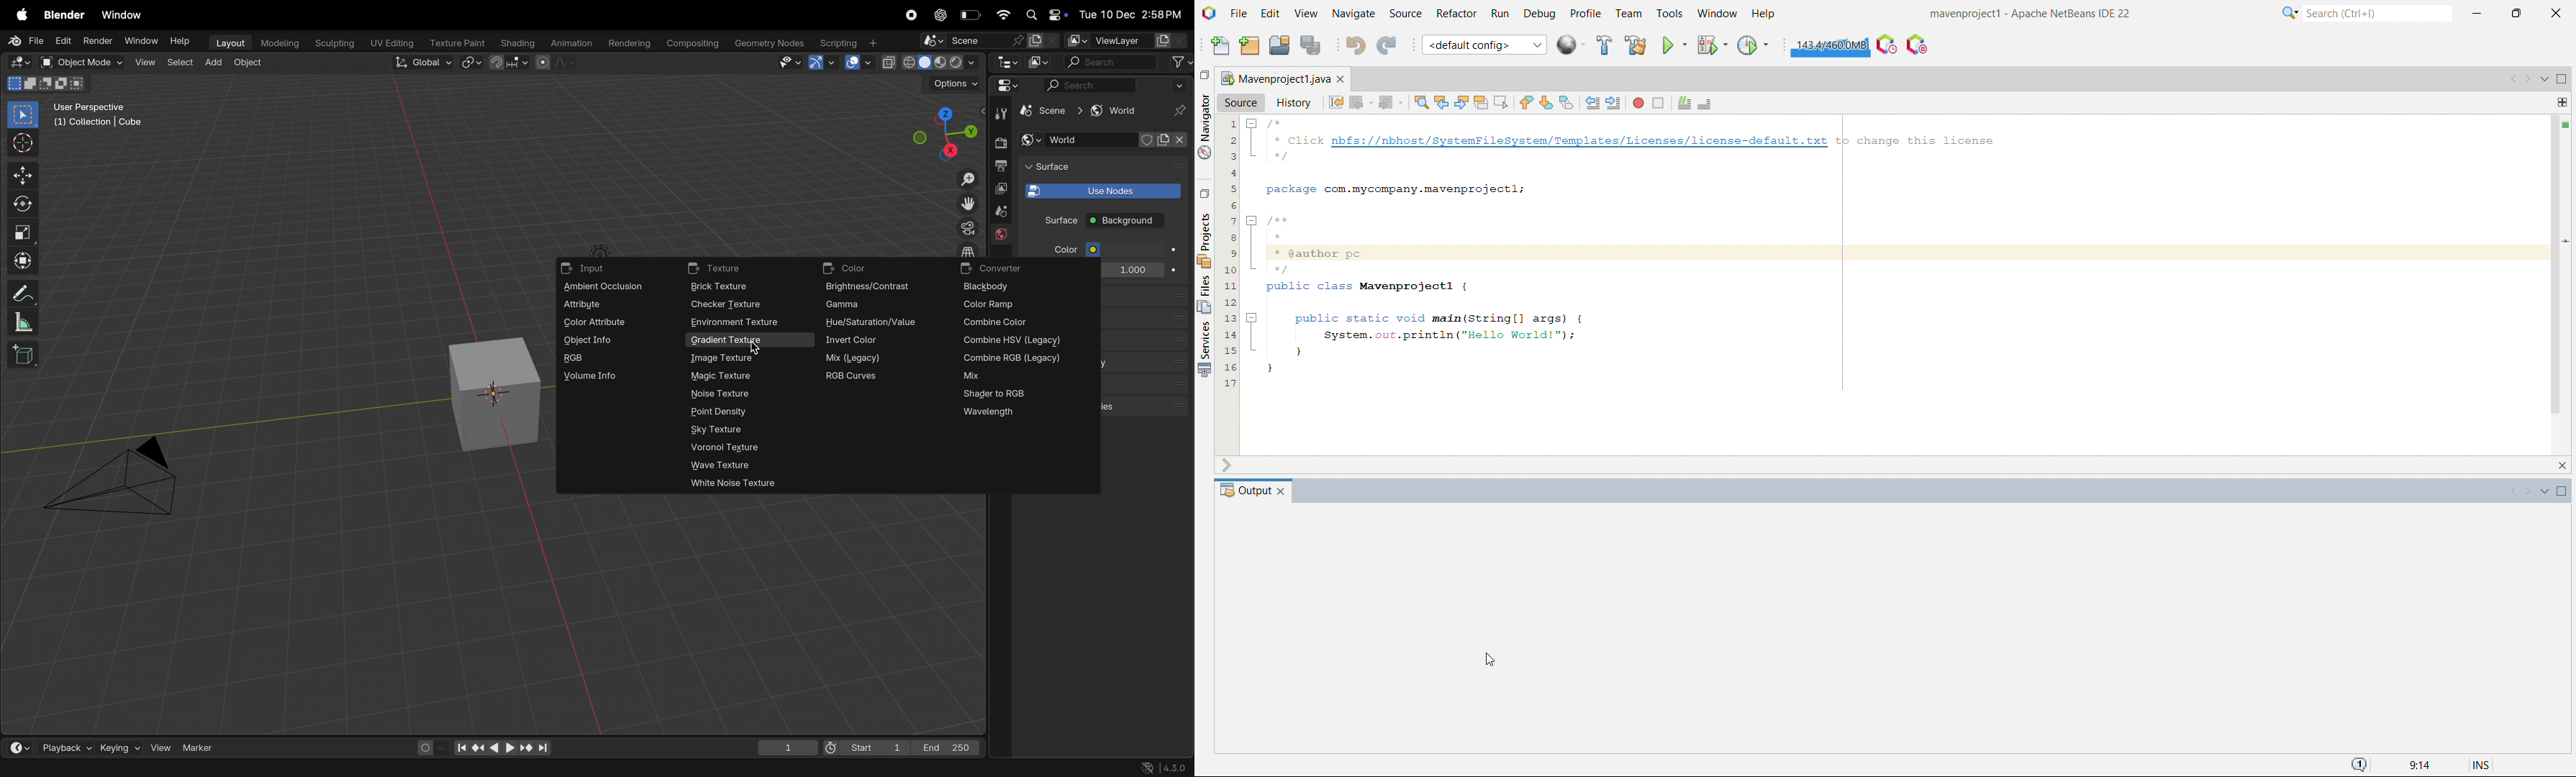 Image resolution: width=2576 pixels, height=784 pixels. I want to click on view point, so click(938, 135).